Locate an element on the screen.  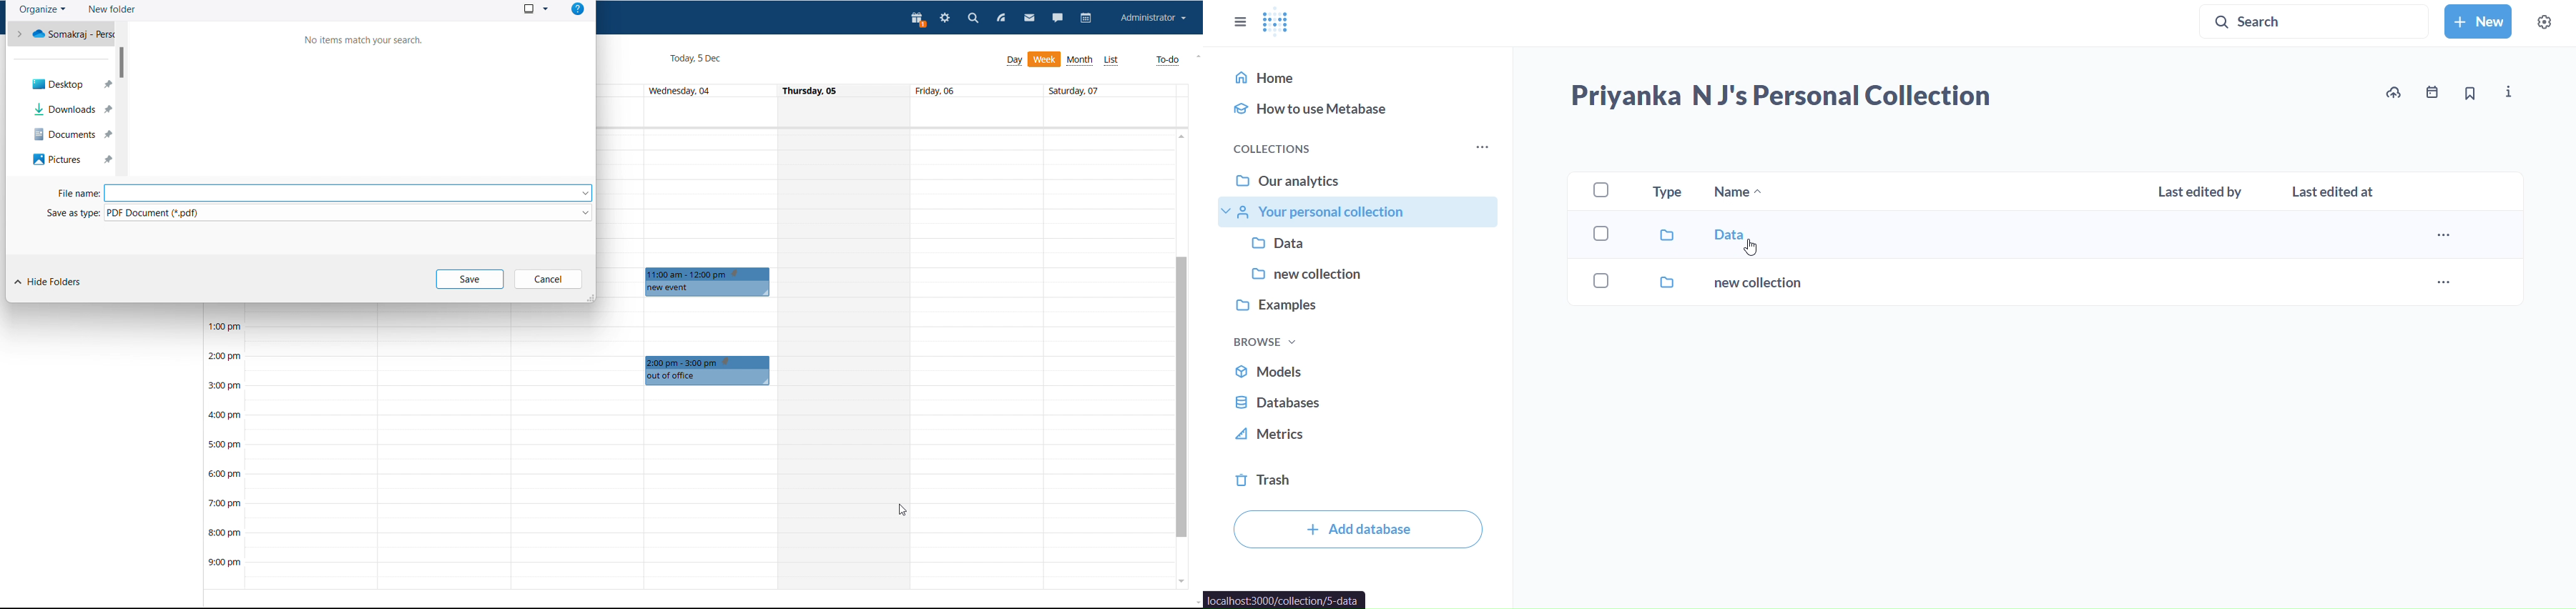
timeline is located at coordinates (223, 453).